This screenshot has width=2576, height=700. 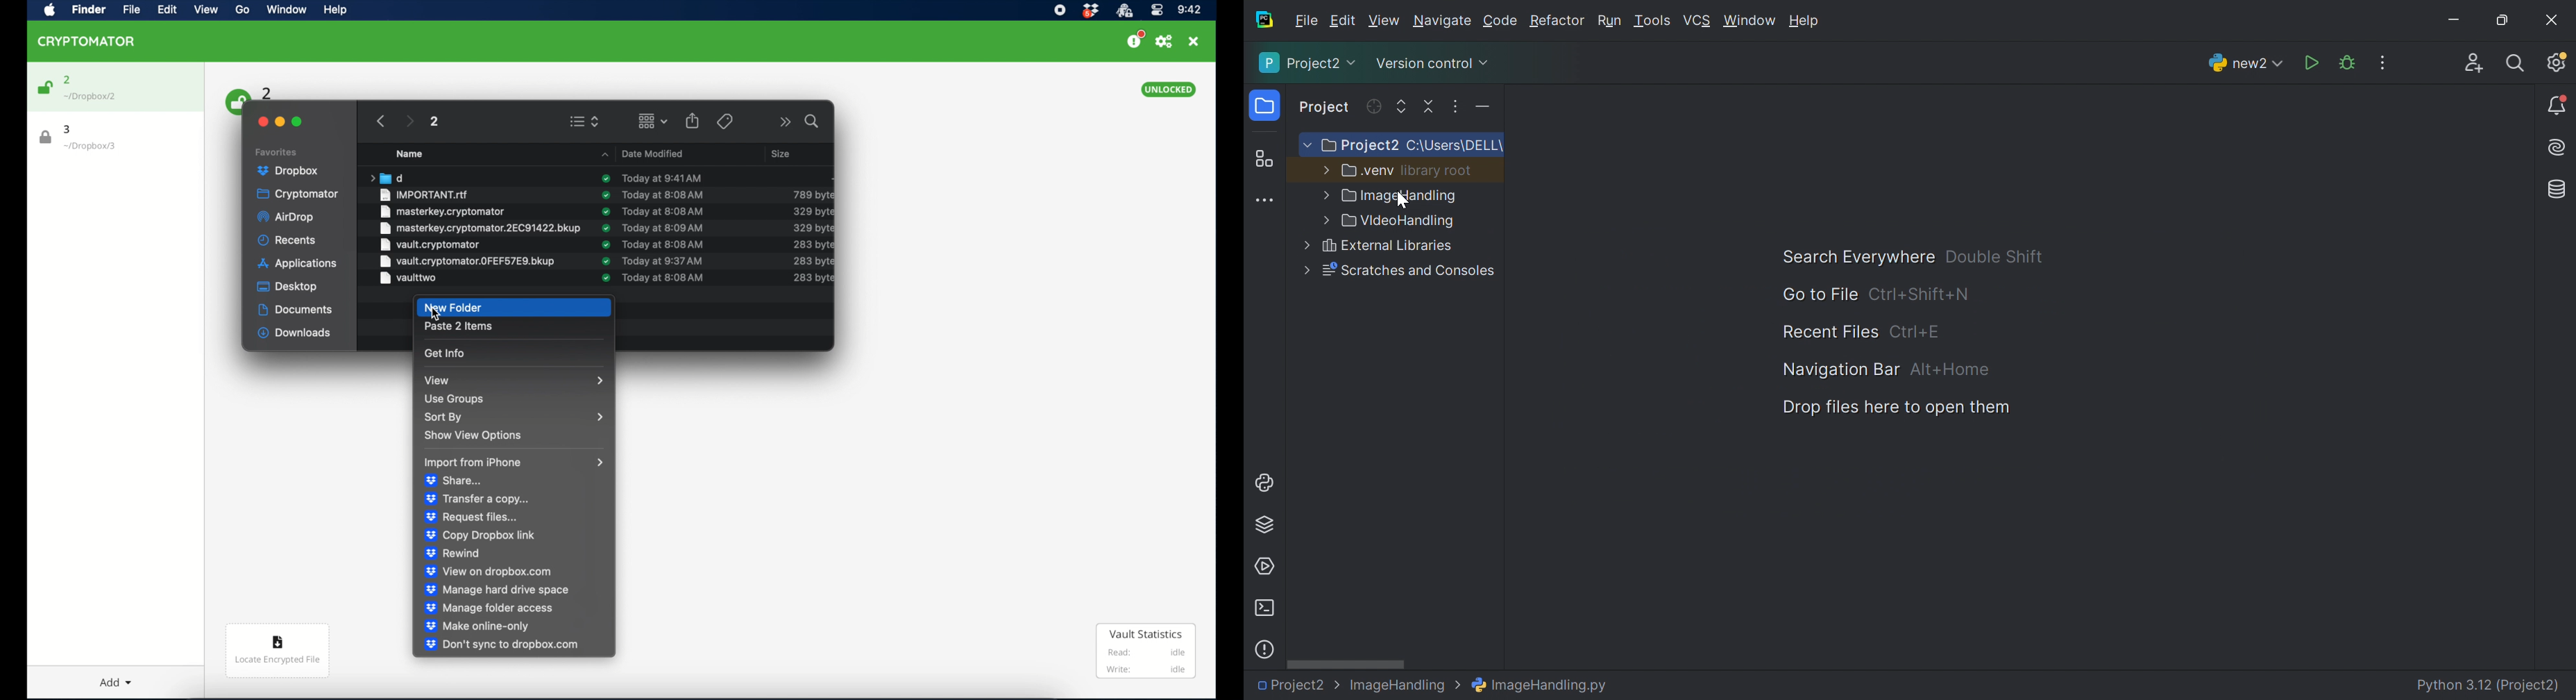 I want to click on Code with me, so click(x=2474, y=65).